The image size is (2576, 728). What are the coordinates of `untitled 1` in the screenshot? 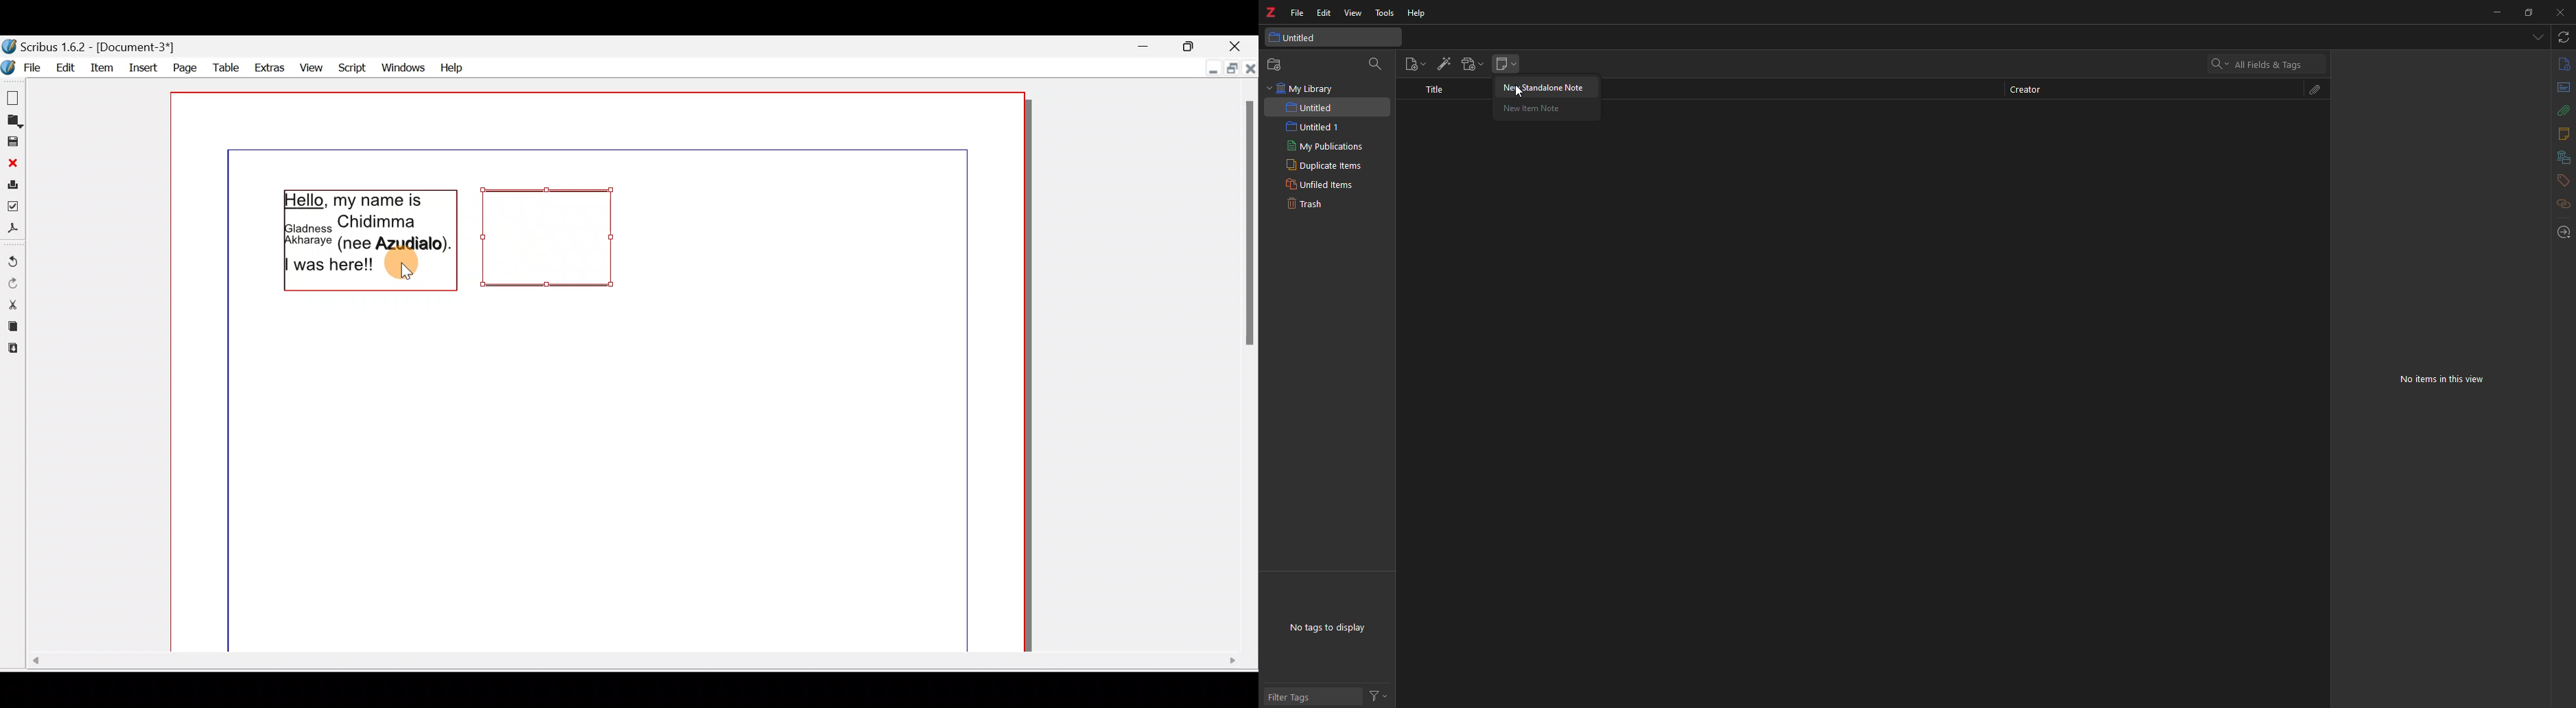 It's located at (1320, 126).